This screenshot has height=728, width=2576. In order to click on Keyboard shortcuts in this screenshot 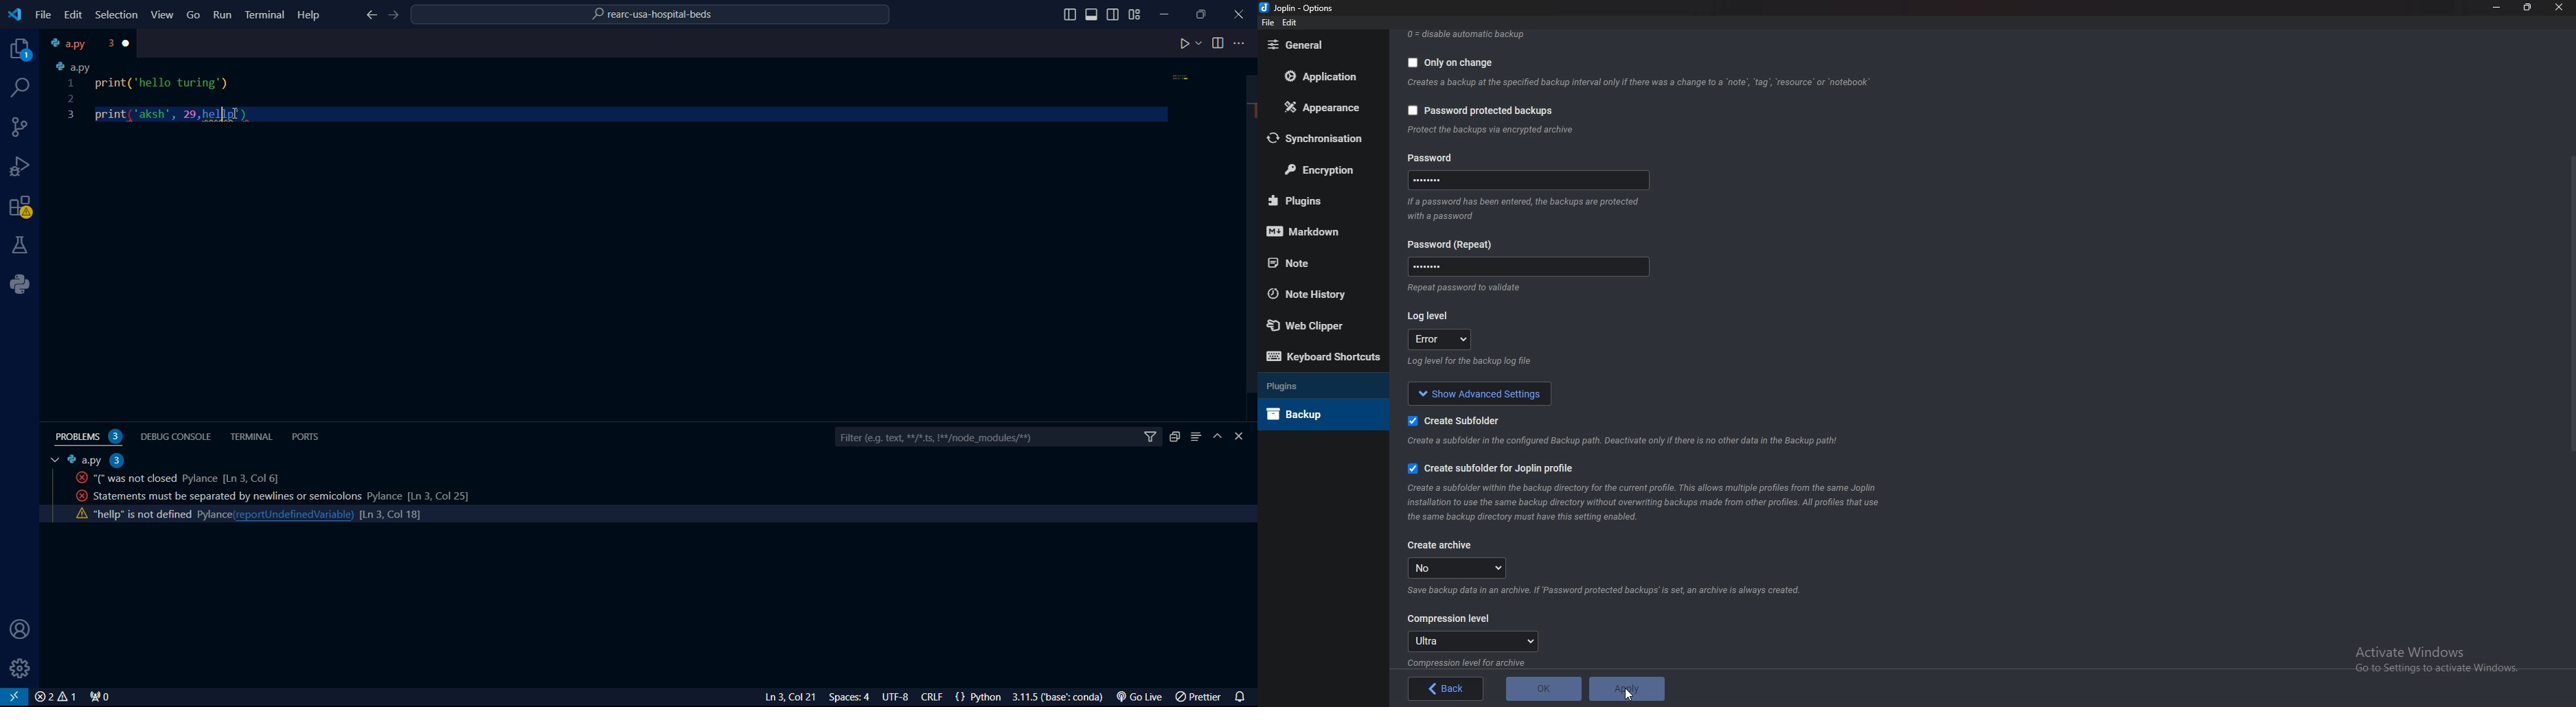, I will do `click(1324, 358)`.